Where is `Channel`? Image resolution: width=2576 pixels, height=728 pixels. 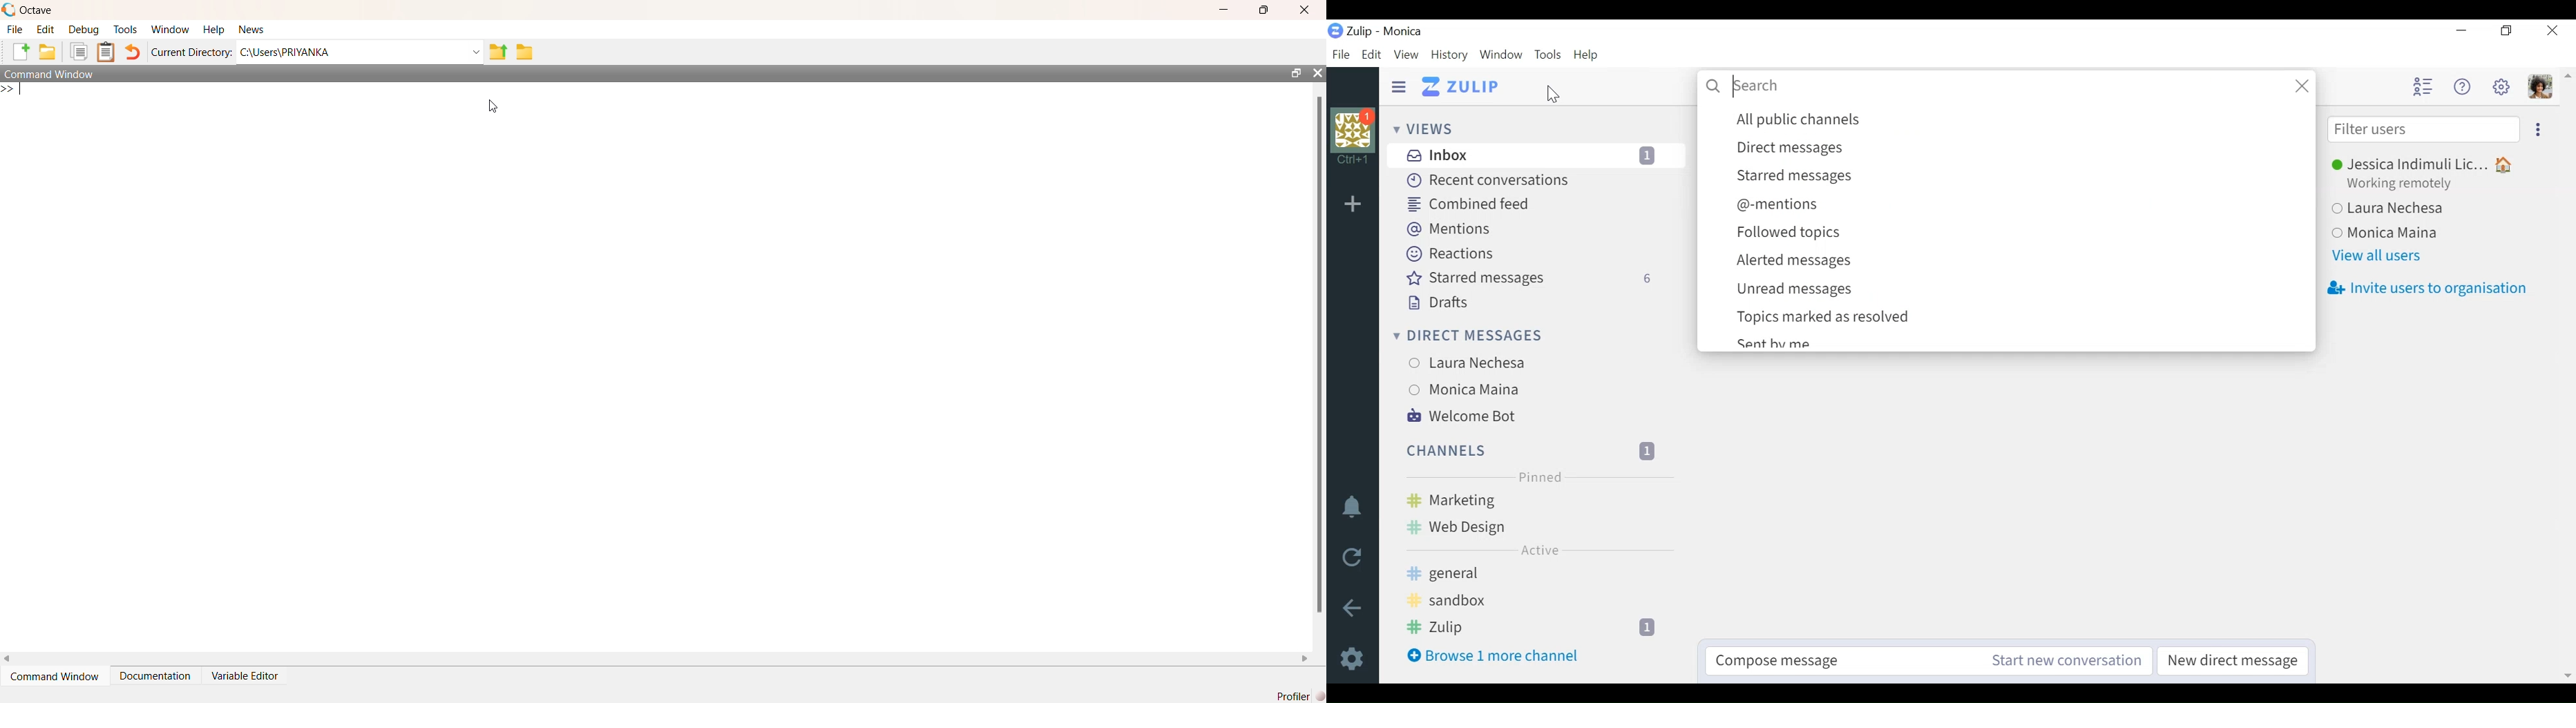 Channel is located at coordinates (1533, 450).